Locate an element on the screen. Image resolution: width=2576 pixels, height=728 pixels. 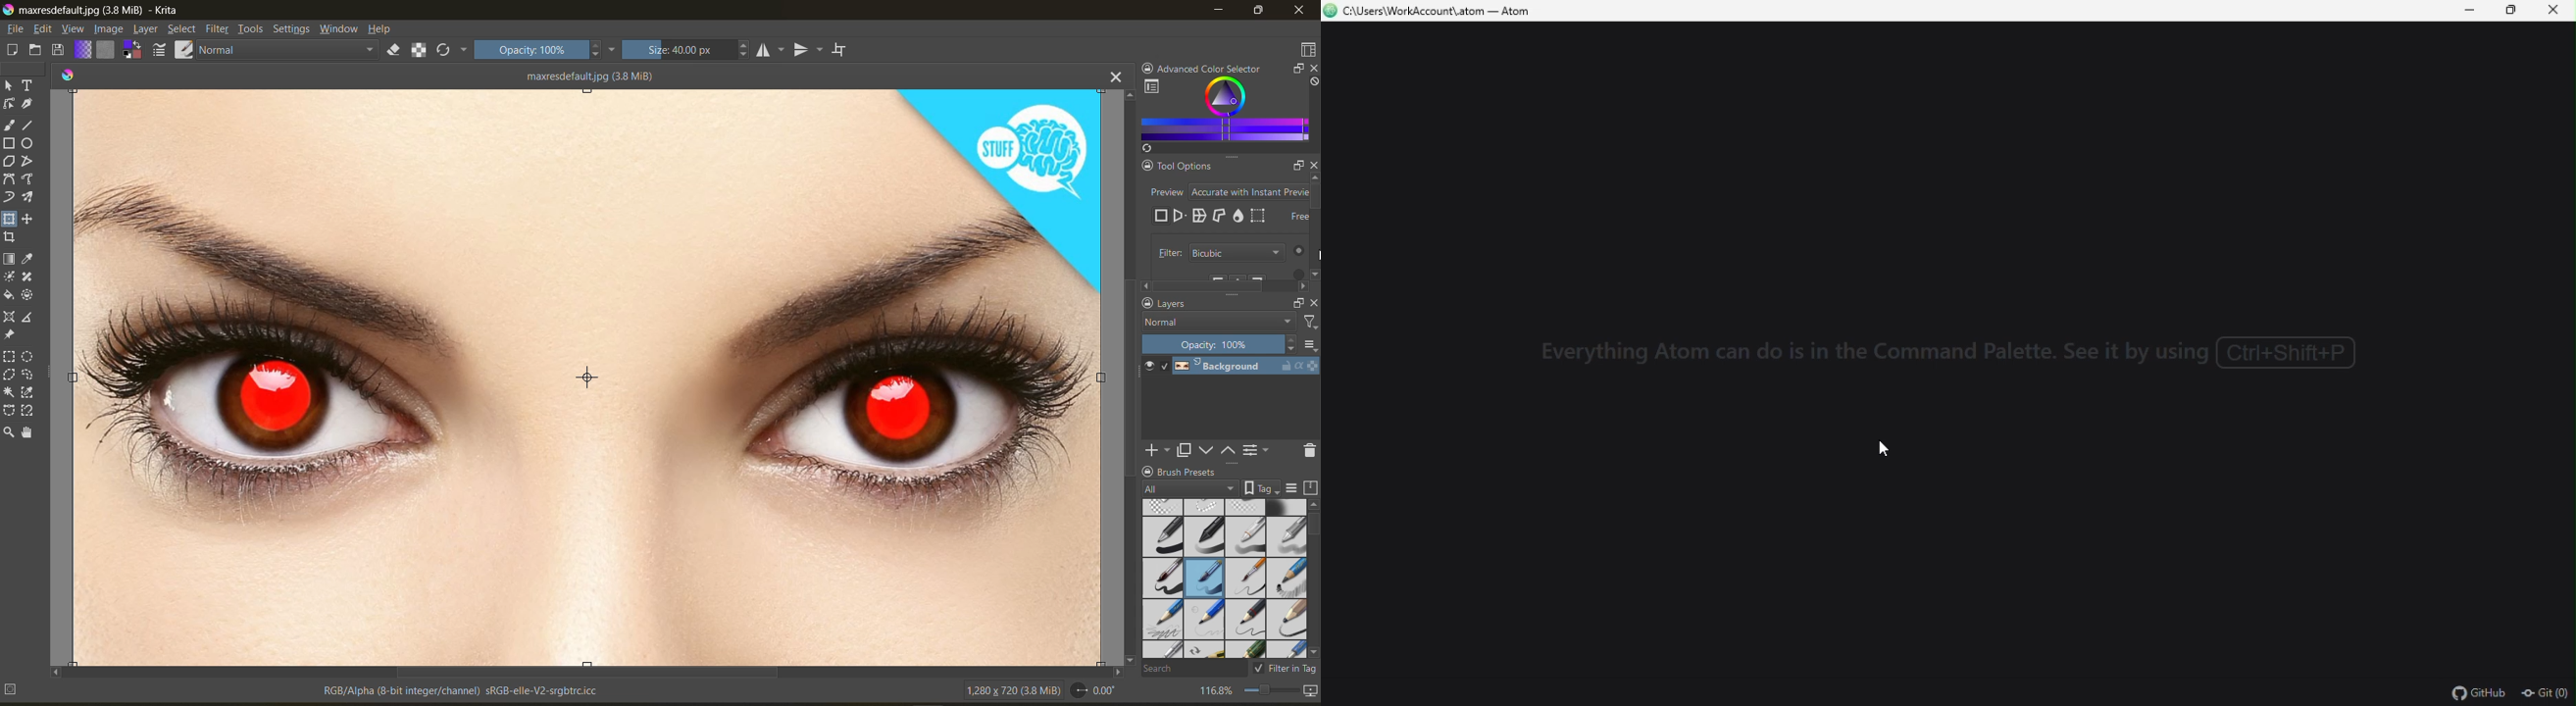
tool is located at coordinates (28, 162).